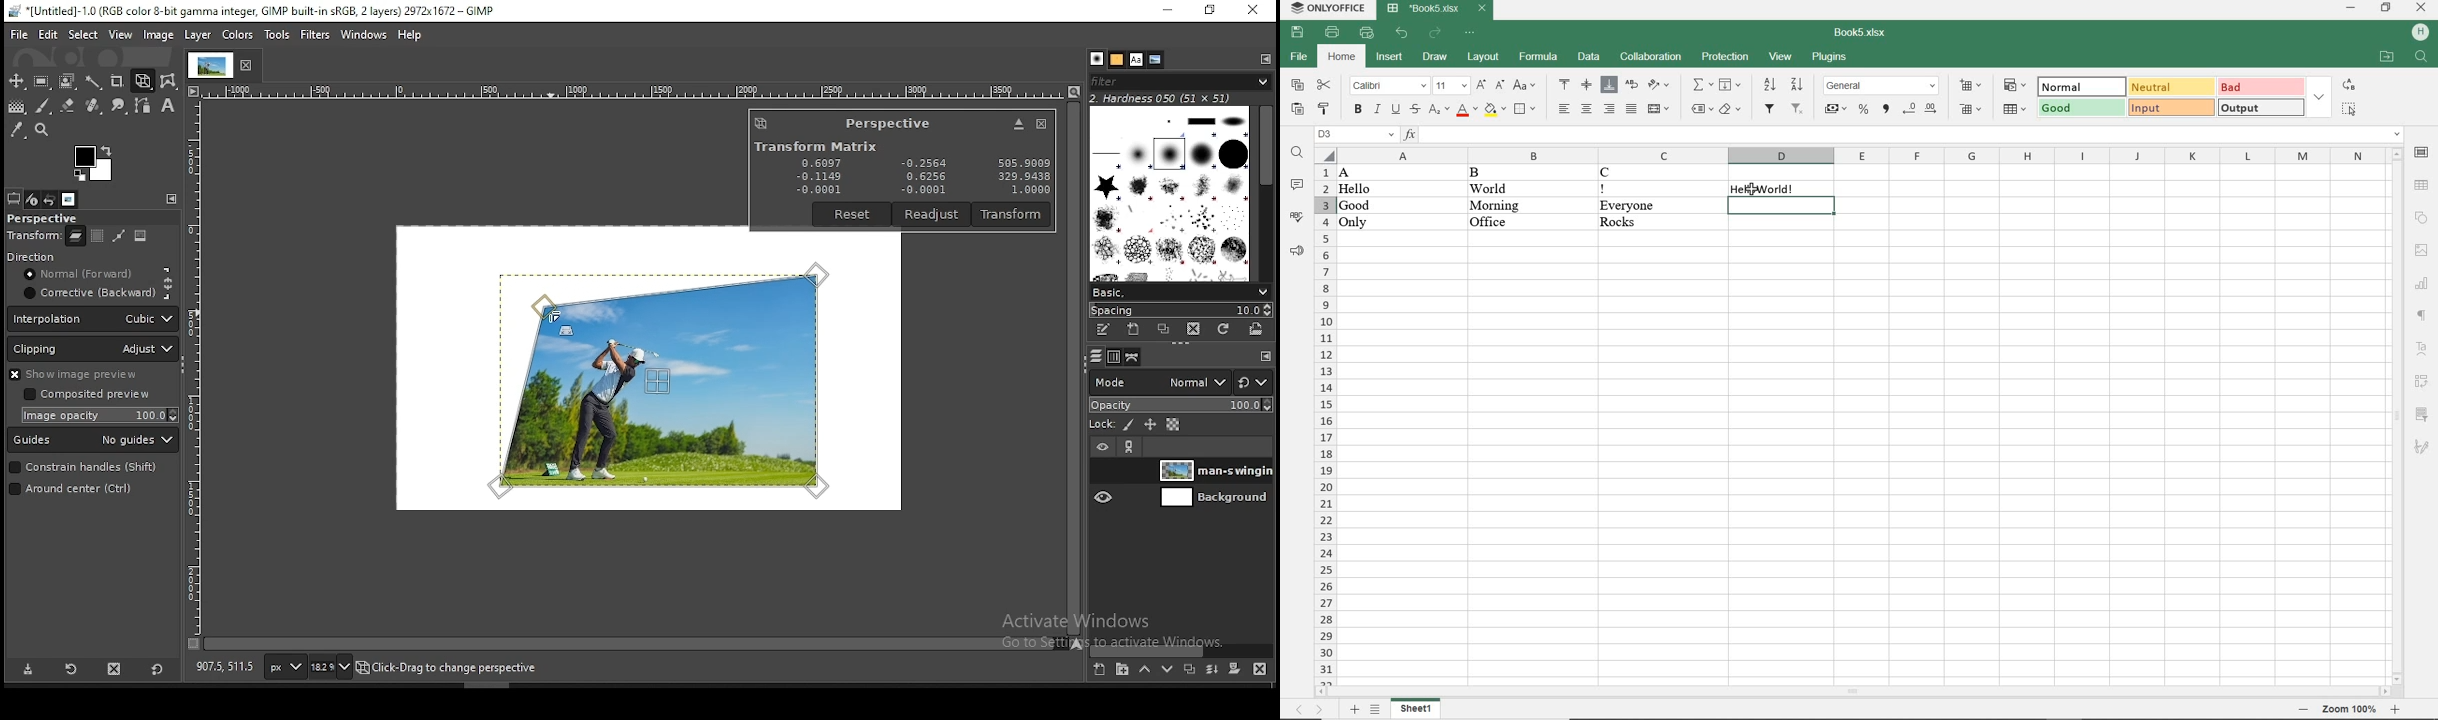 The image size is (2464, 728). I want to click on edit this brush, so click(1105, 333).